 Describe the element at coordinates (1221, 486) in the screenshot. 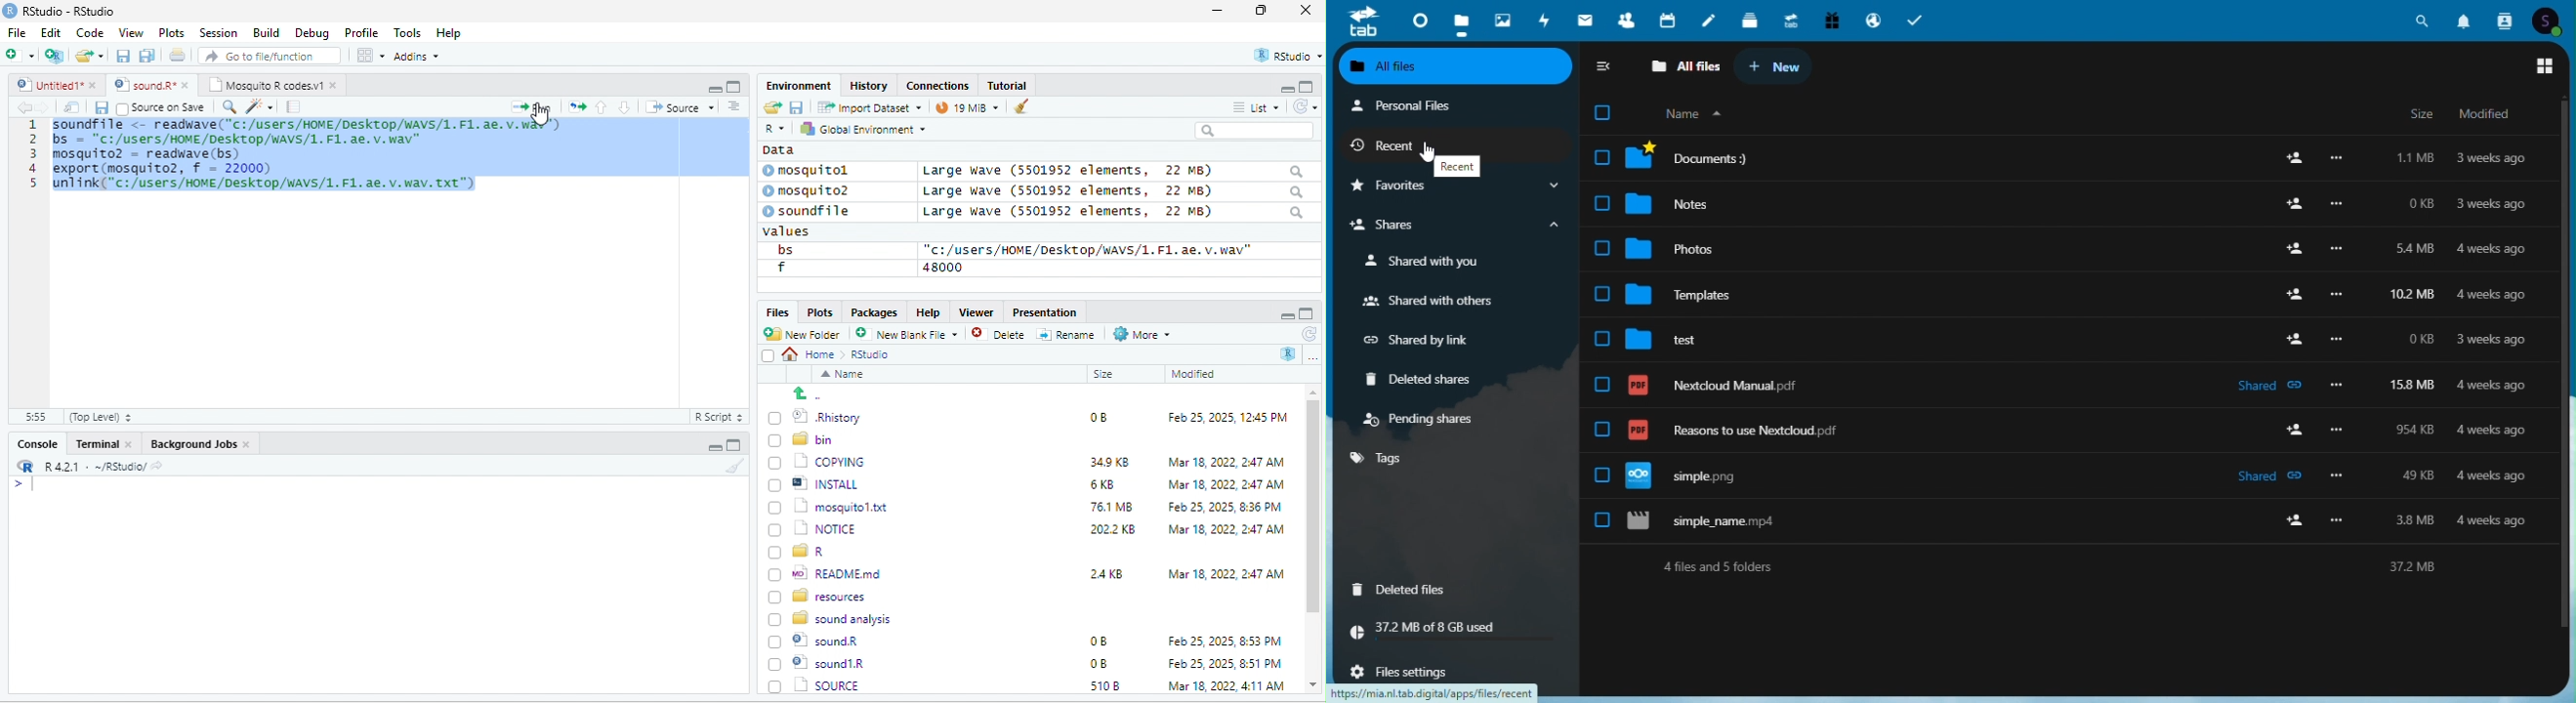

I see `Mar 18, 2022, 2:47 AM` at that location.